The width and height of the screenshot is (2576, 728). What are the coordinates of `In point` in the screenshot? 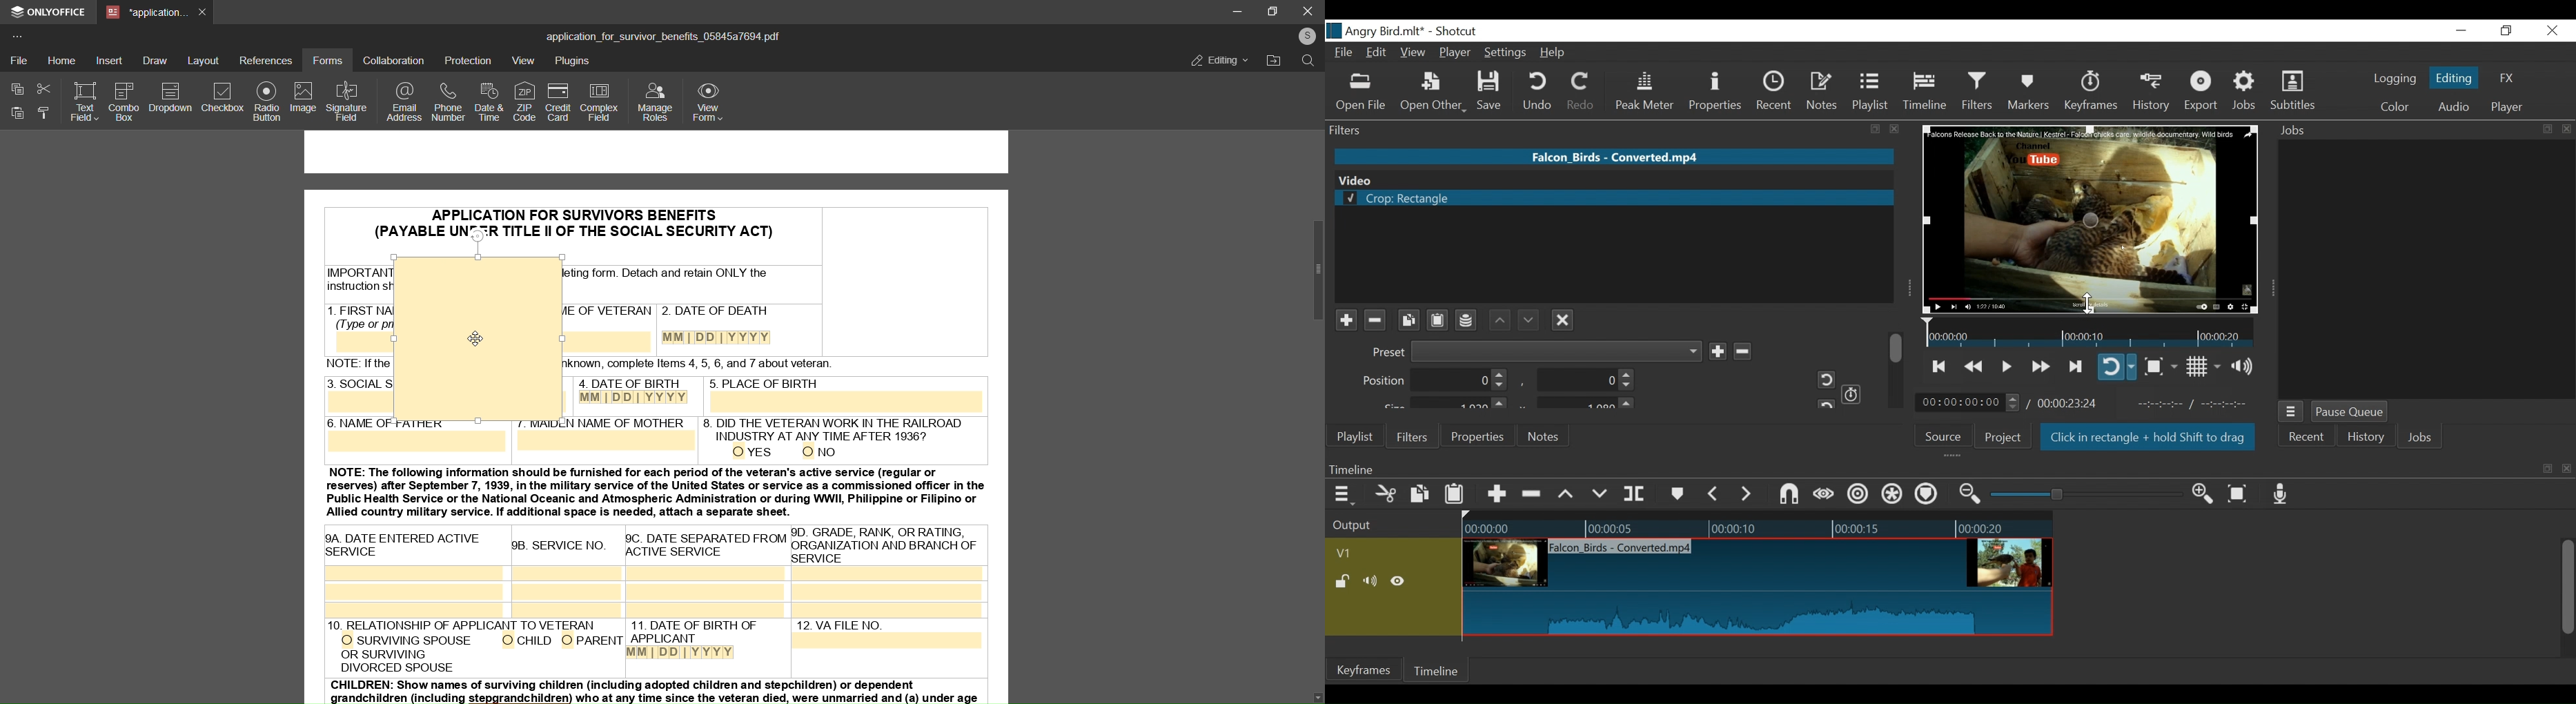 It's located at (2198, 404).